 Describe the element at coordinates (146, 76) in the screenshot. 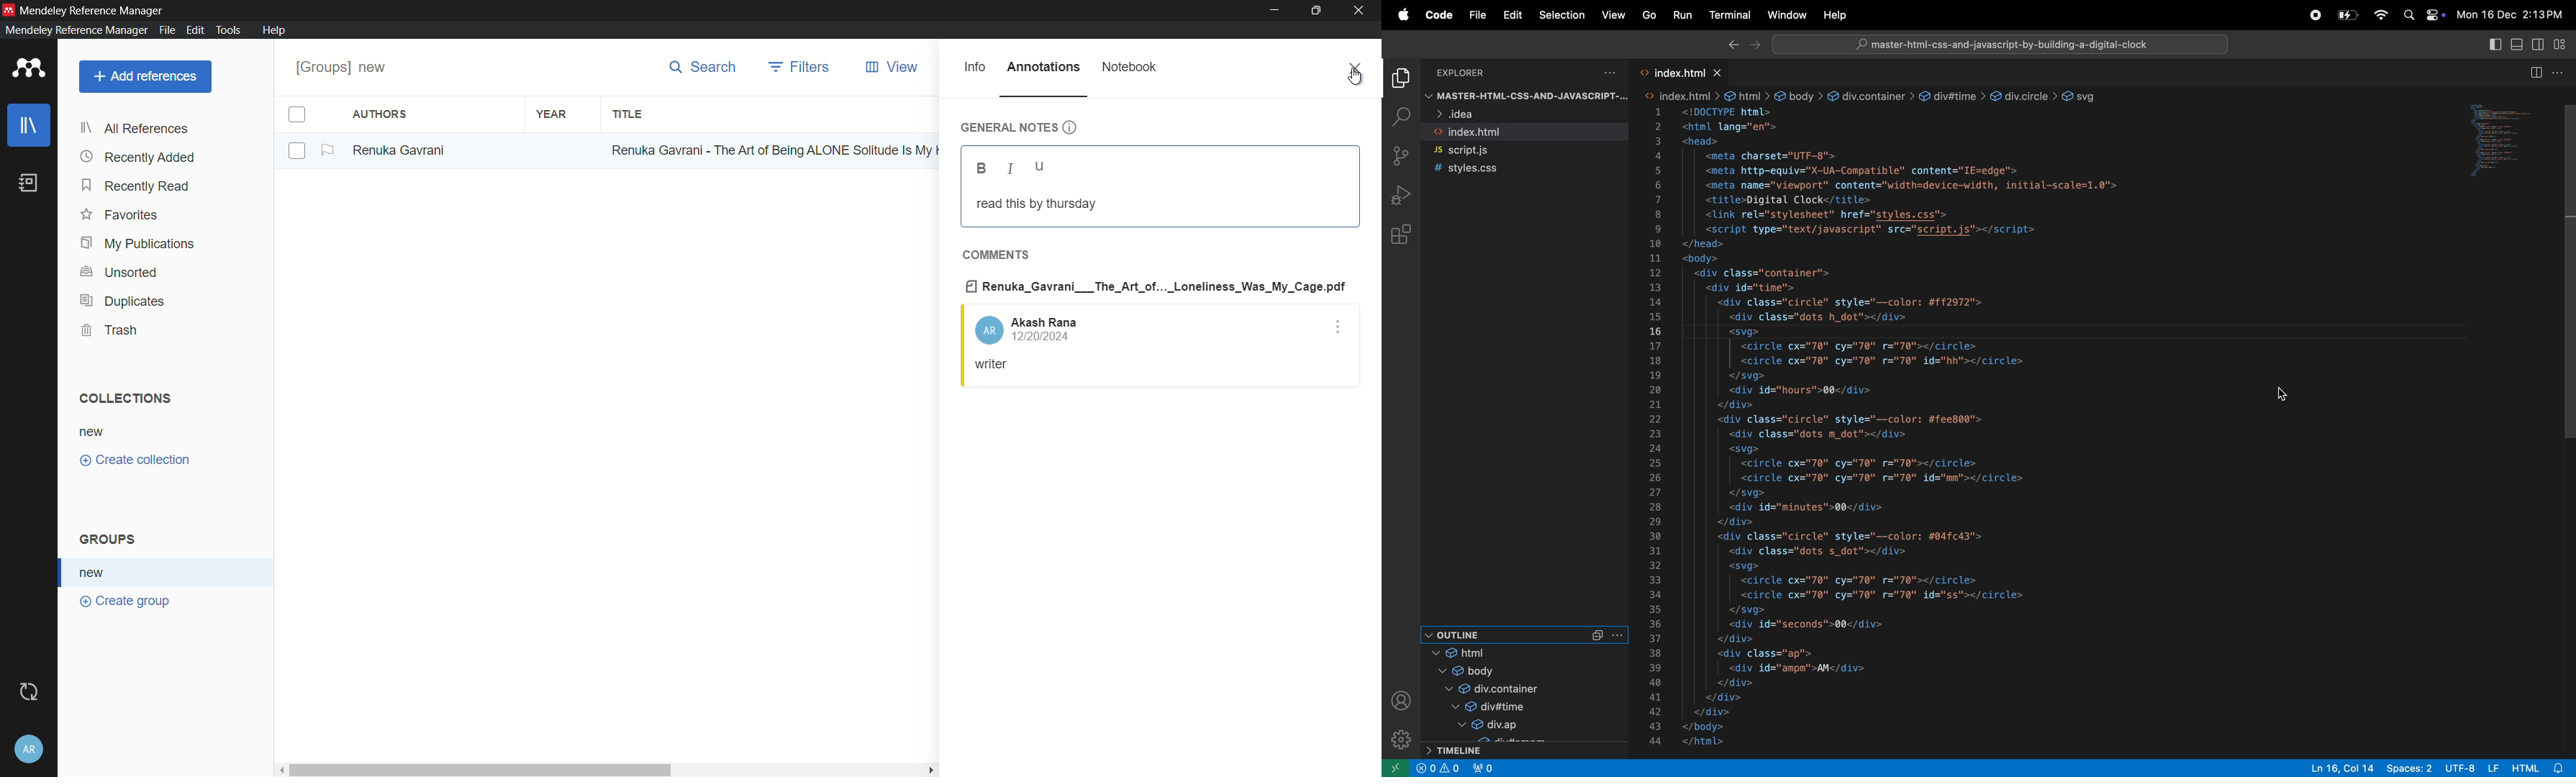

I see `add reference` at that location.